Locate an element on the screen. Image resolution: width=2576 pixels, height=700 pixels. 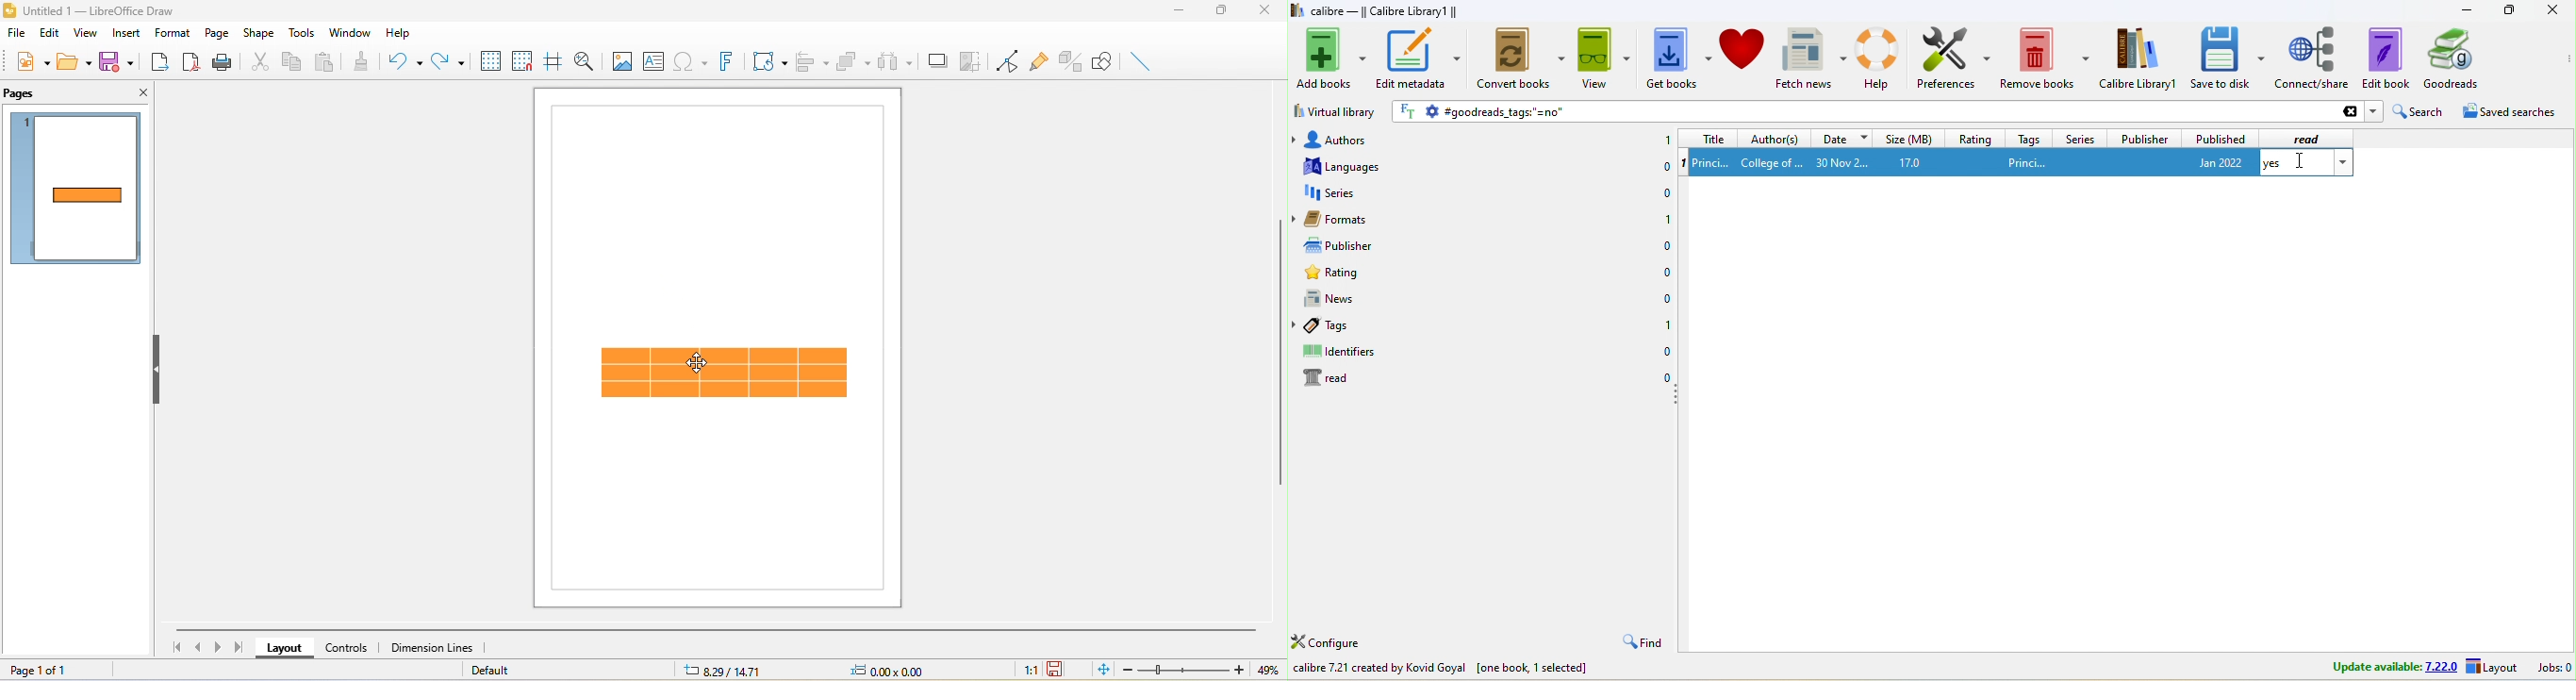
fontwork text  is located at coordinates (727, 61).